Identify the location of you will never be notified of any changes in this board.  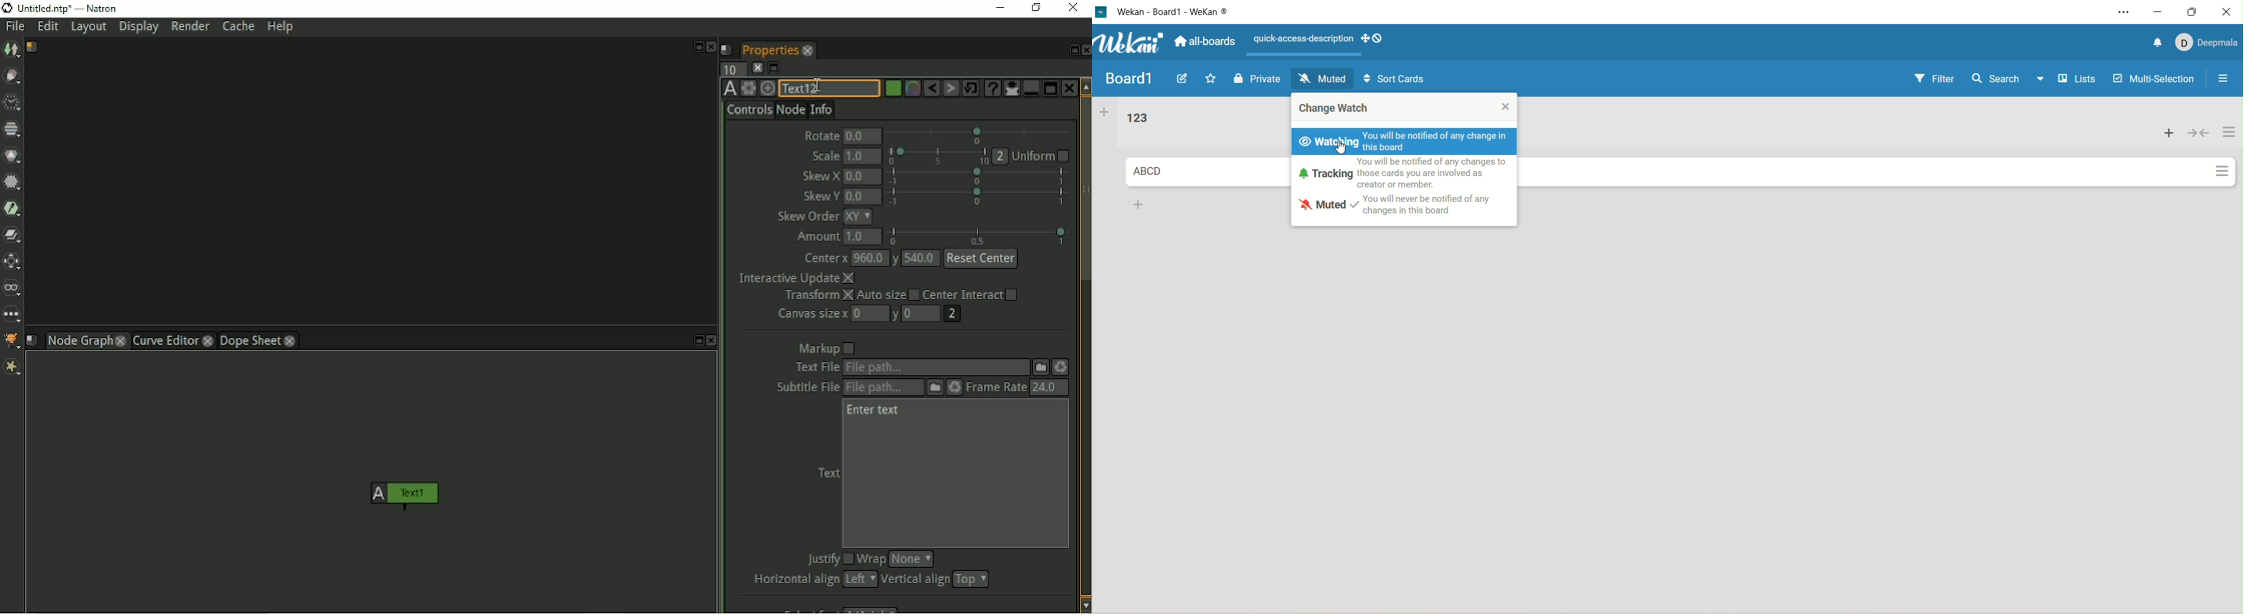
(1425, 204).